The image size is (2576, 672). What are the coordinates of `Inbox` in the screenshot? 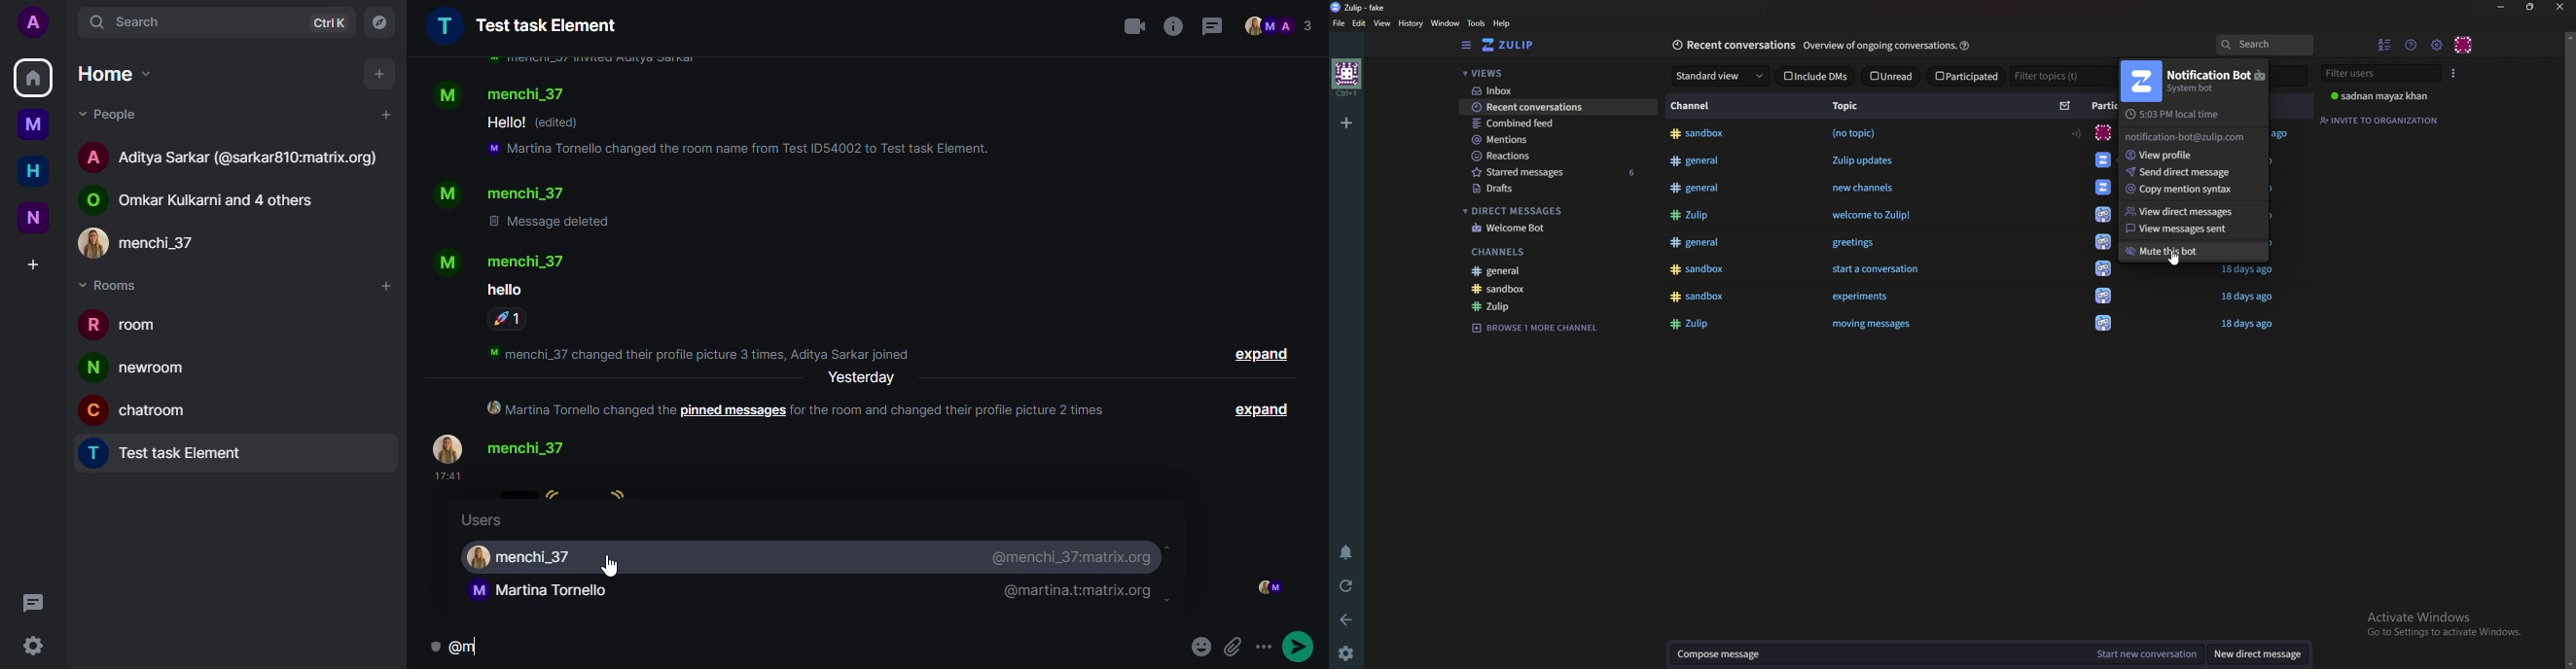 It's located at (1554, 92).